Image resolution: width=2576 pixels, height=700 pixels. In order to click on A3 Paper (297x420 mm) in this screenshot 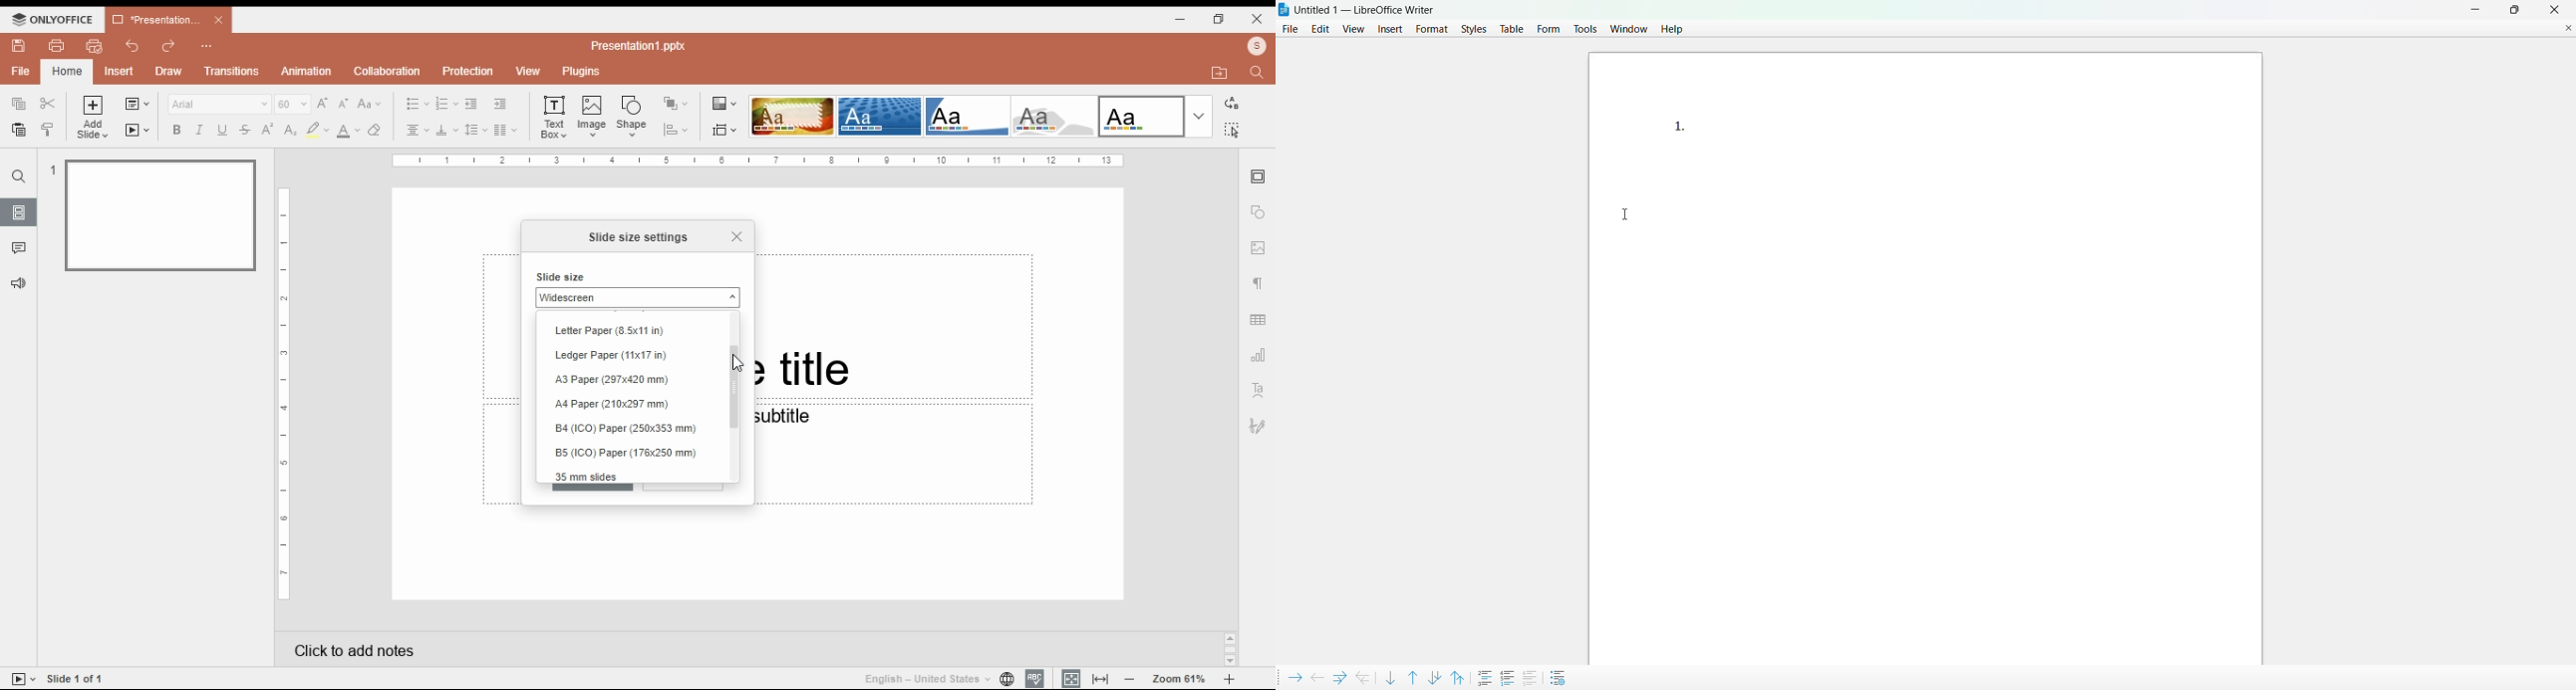, I will do `click(615, 379)`.